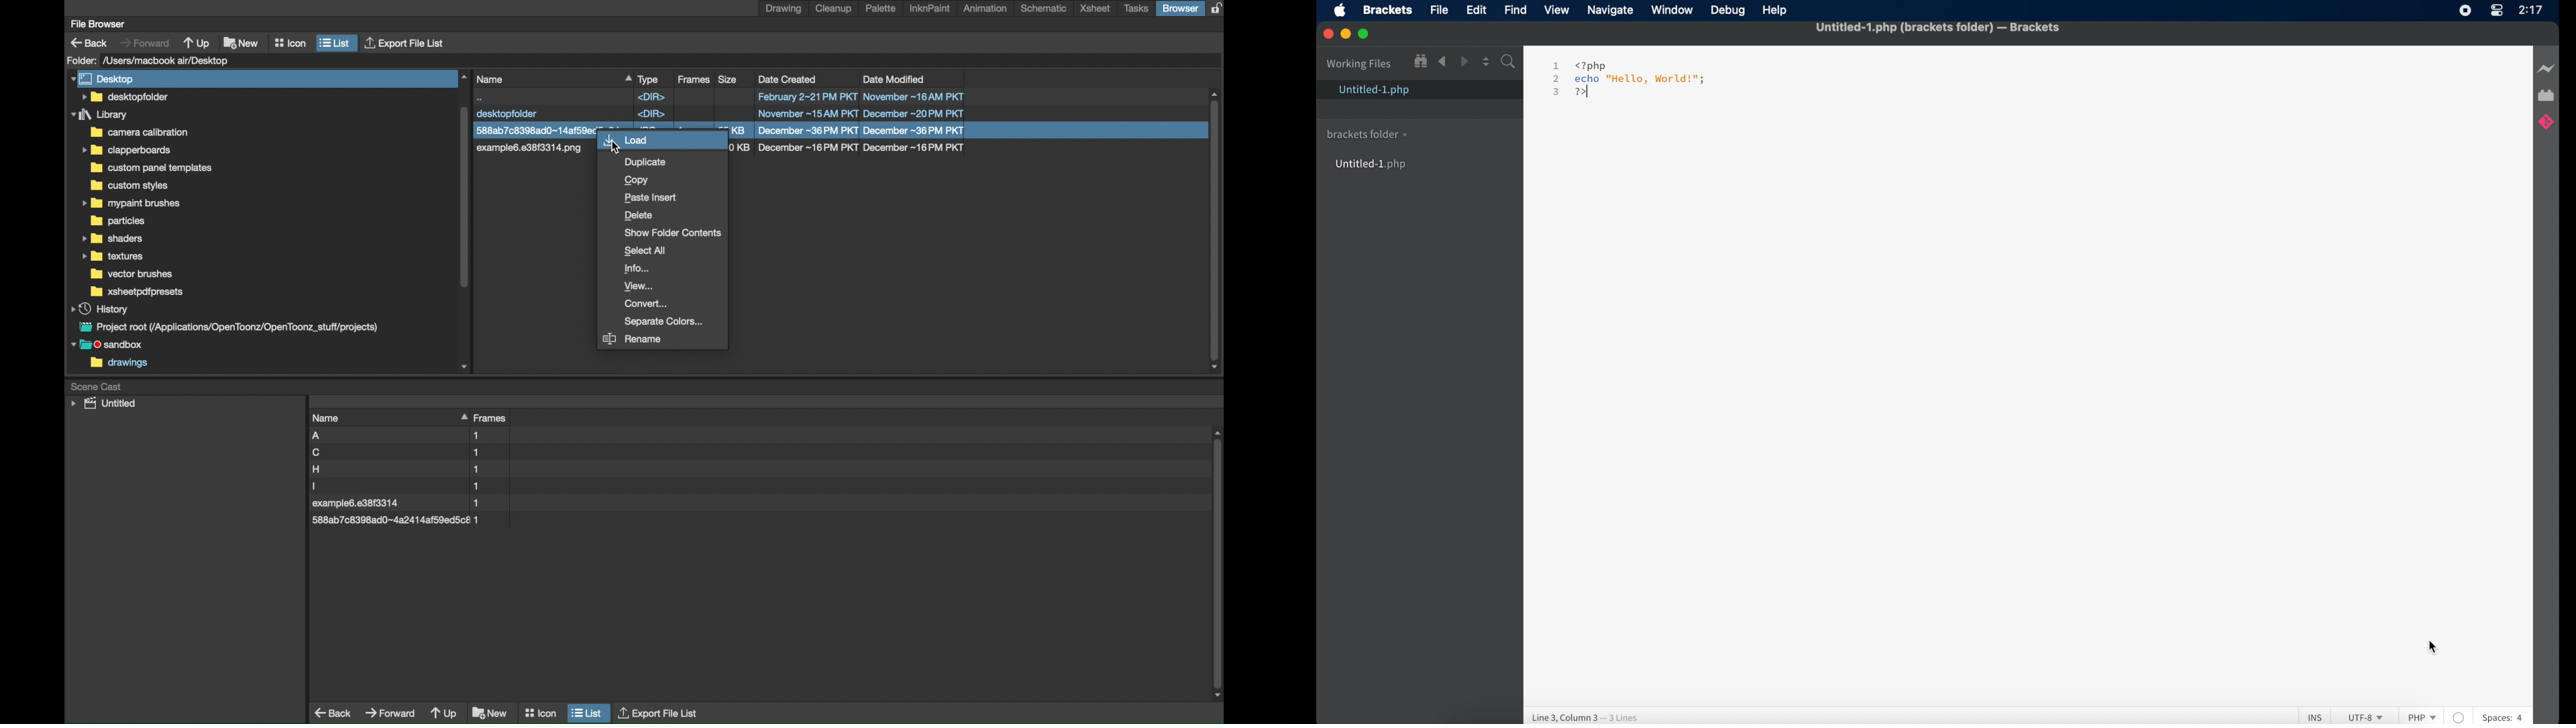  What do you see at coordinates (647, 163) in the screenshot?
I see `duplicate` at bounding box center [647, 163].